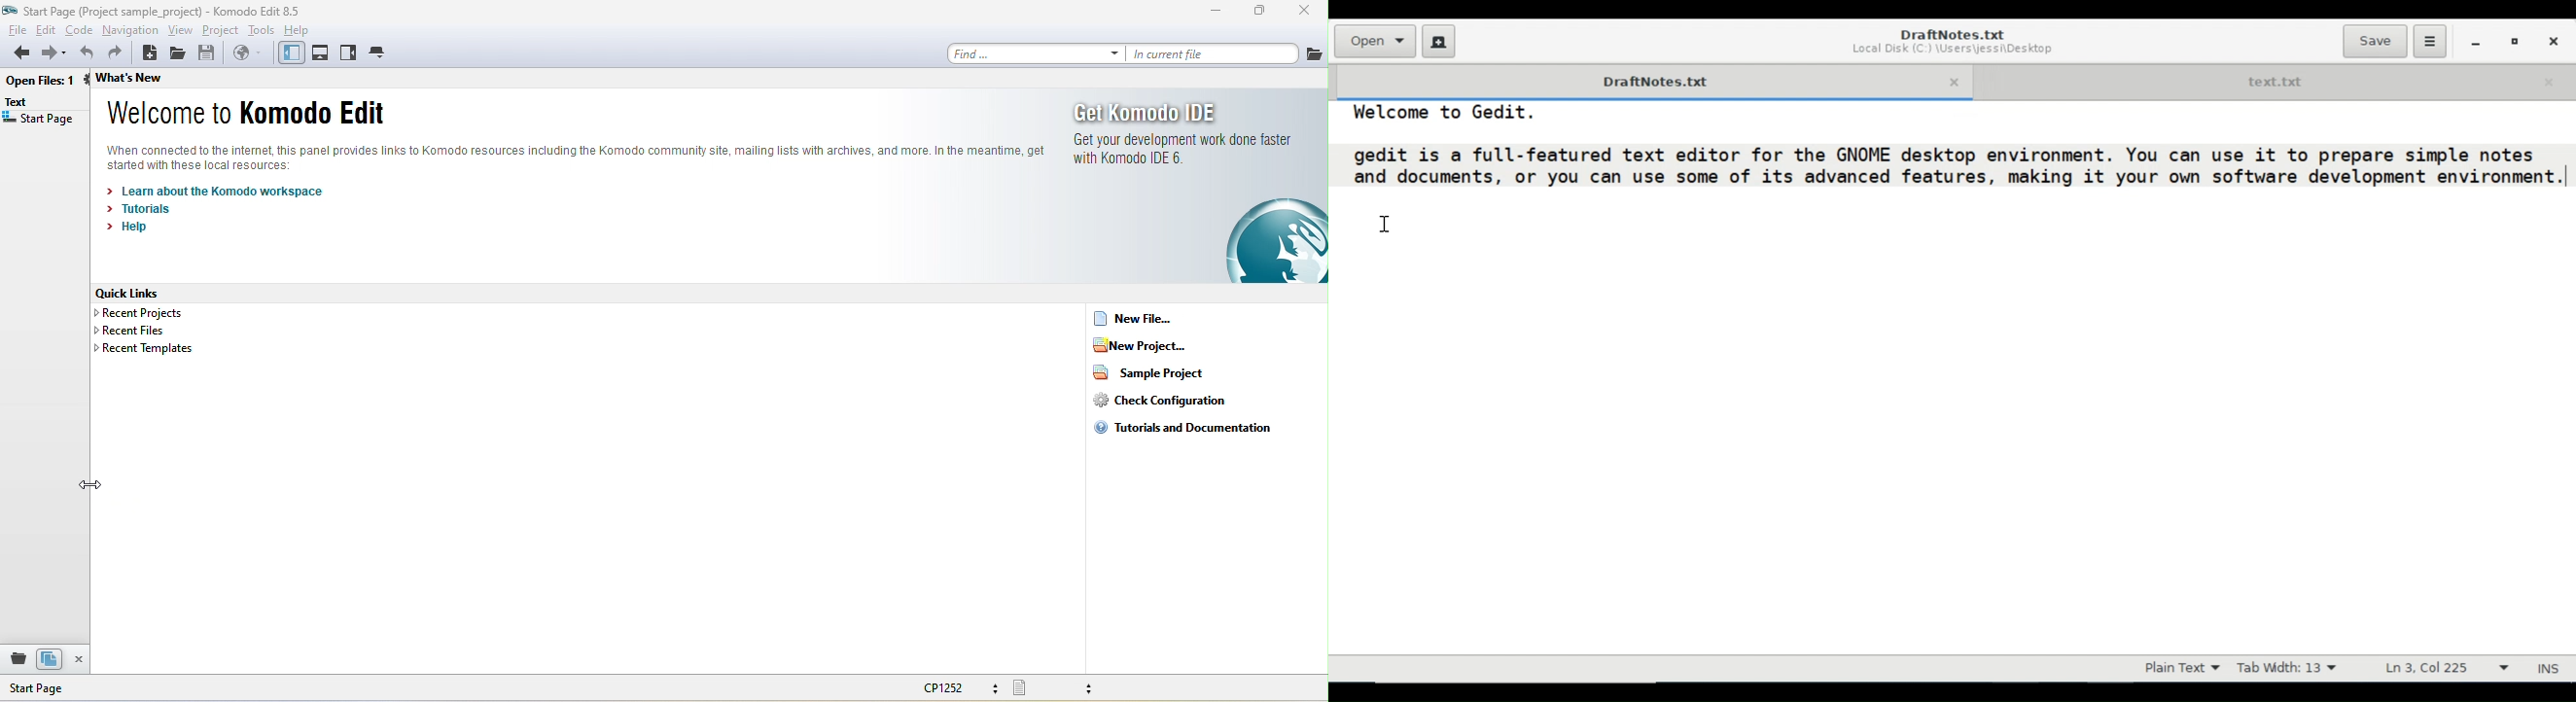 The width and height of the screenshot is (2576, 728). Describe the element at coordinates (182, 30) in the screenshot. I see `view` at that location.